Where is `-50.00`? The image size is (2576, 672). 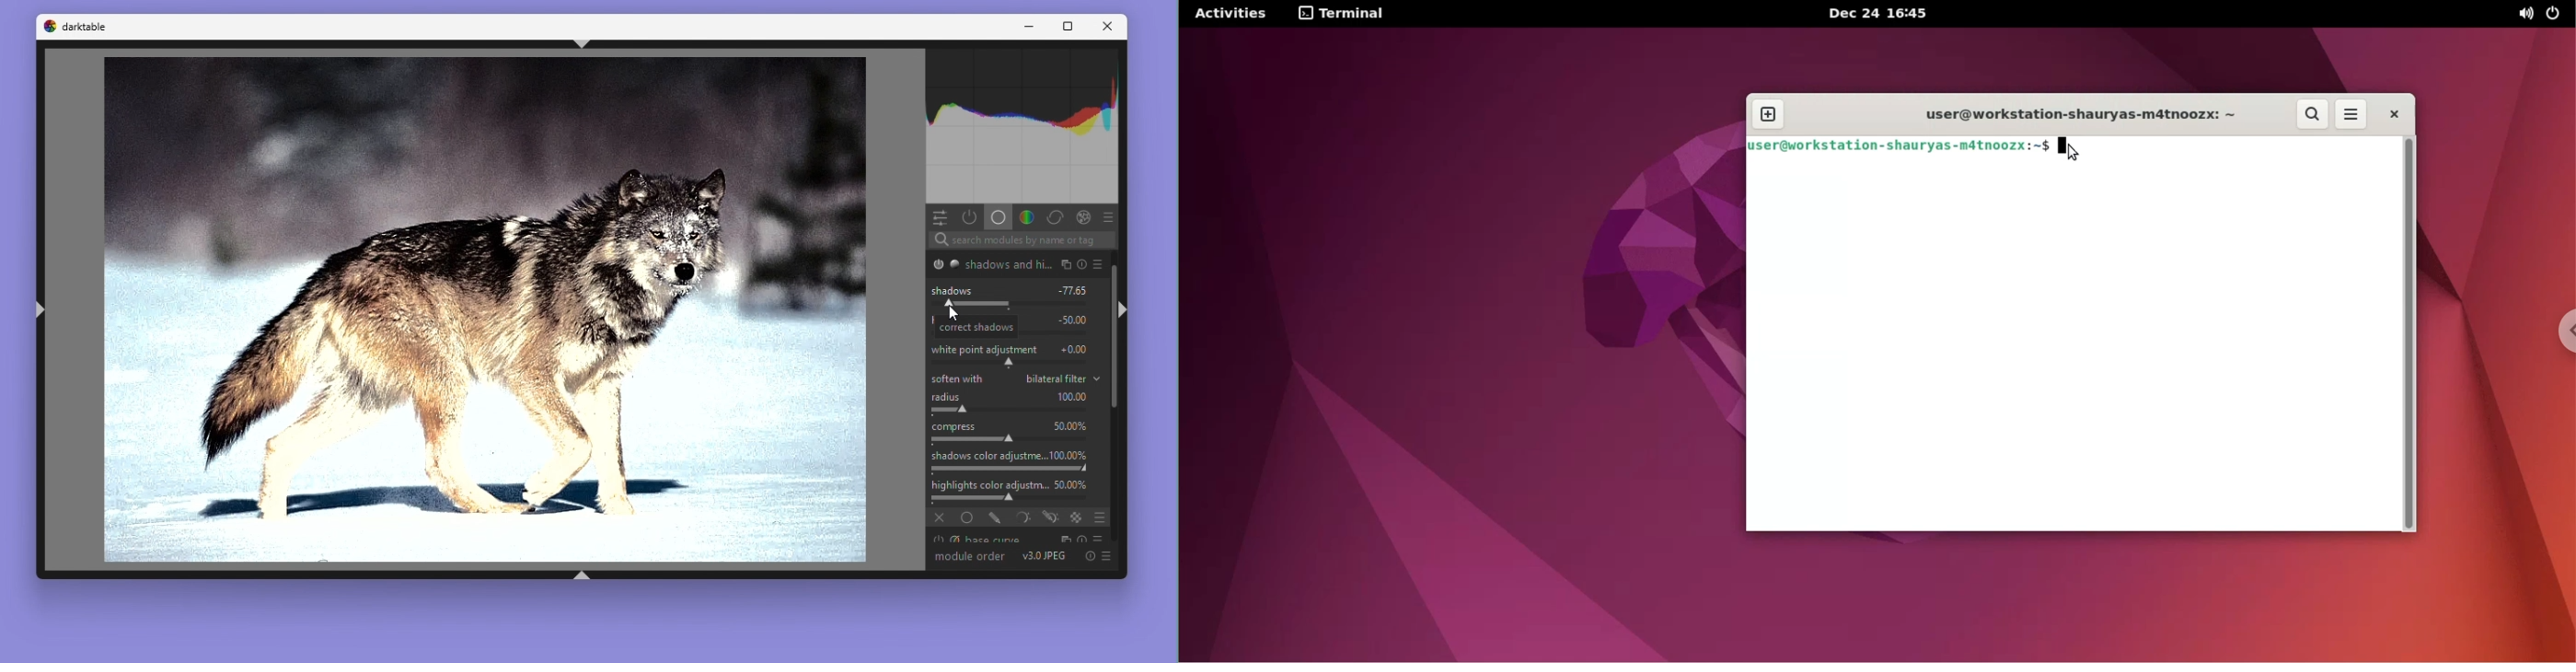 -50.00 is located at coordinates (1072, 320).